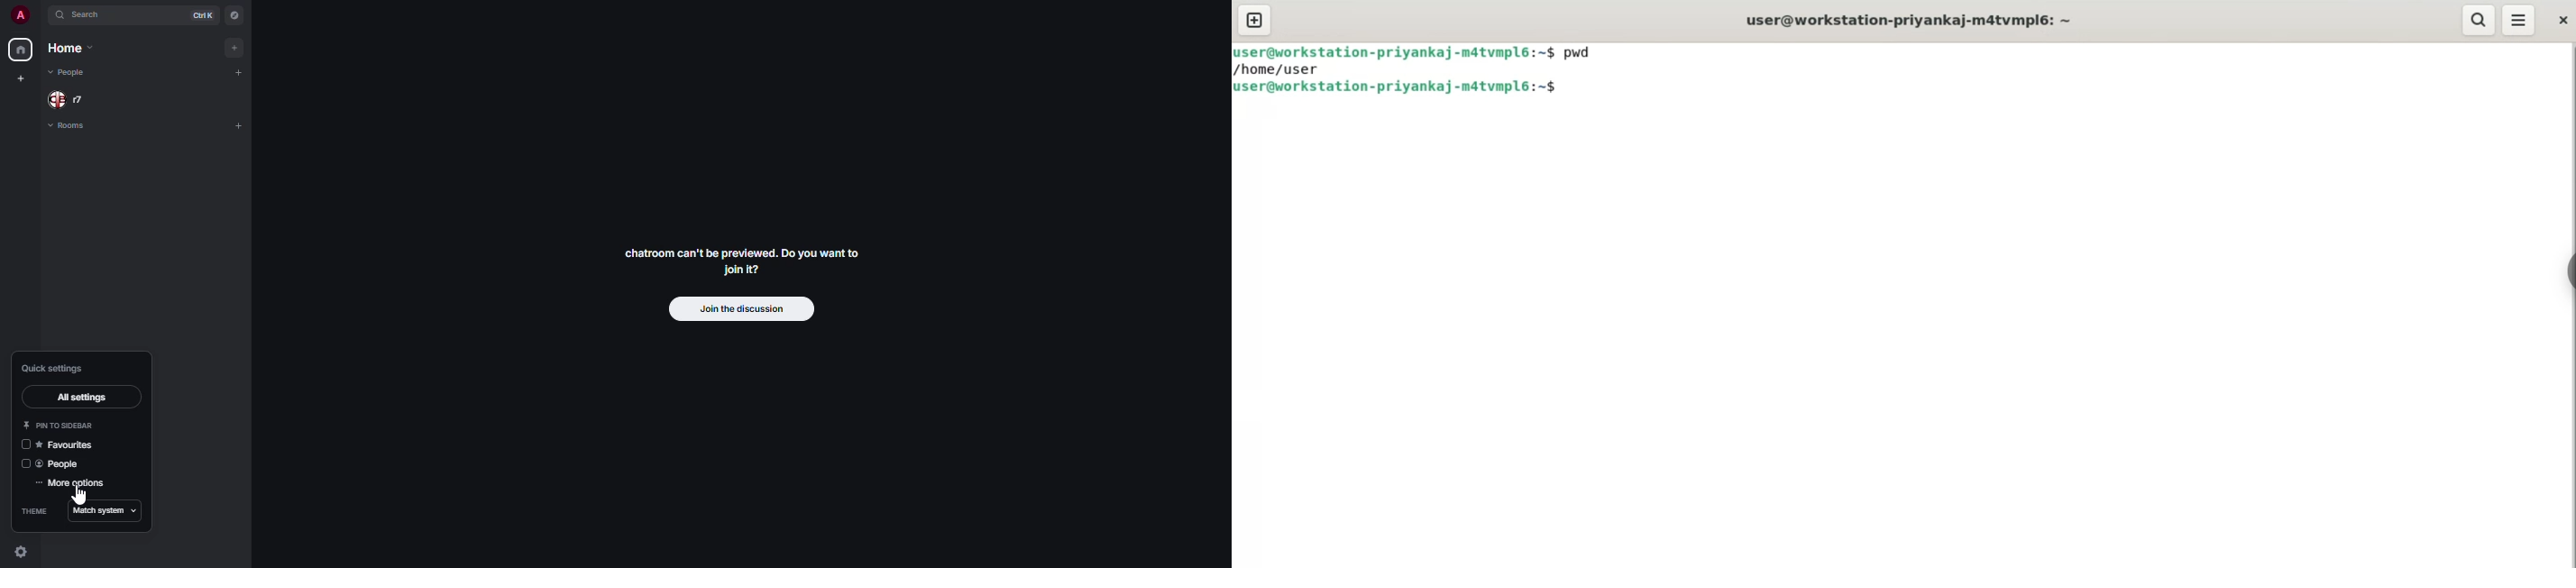  I want to click on close, so click(2564, 17).